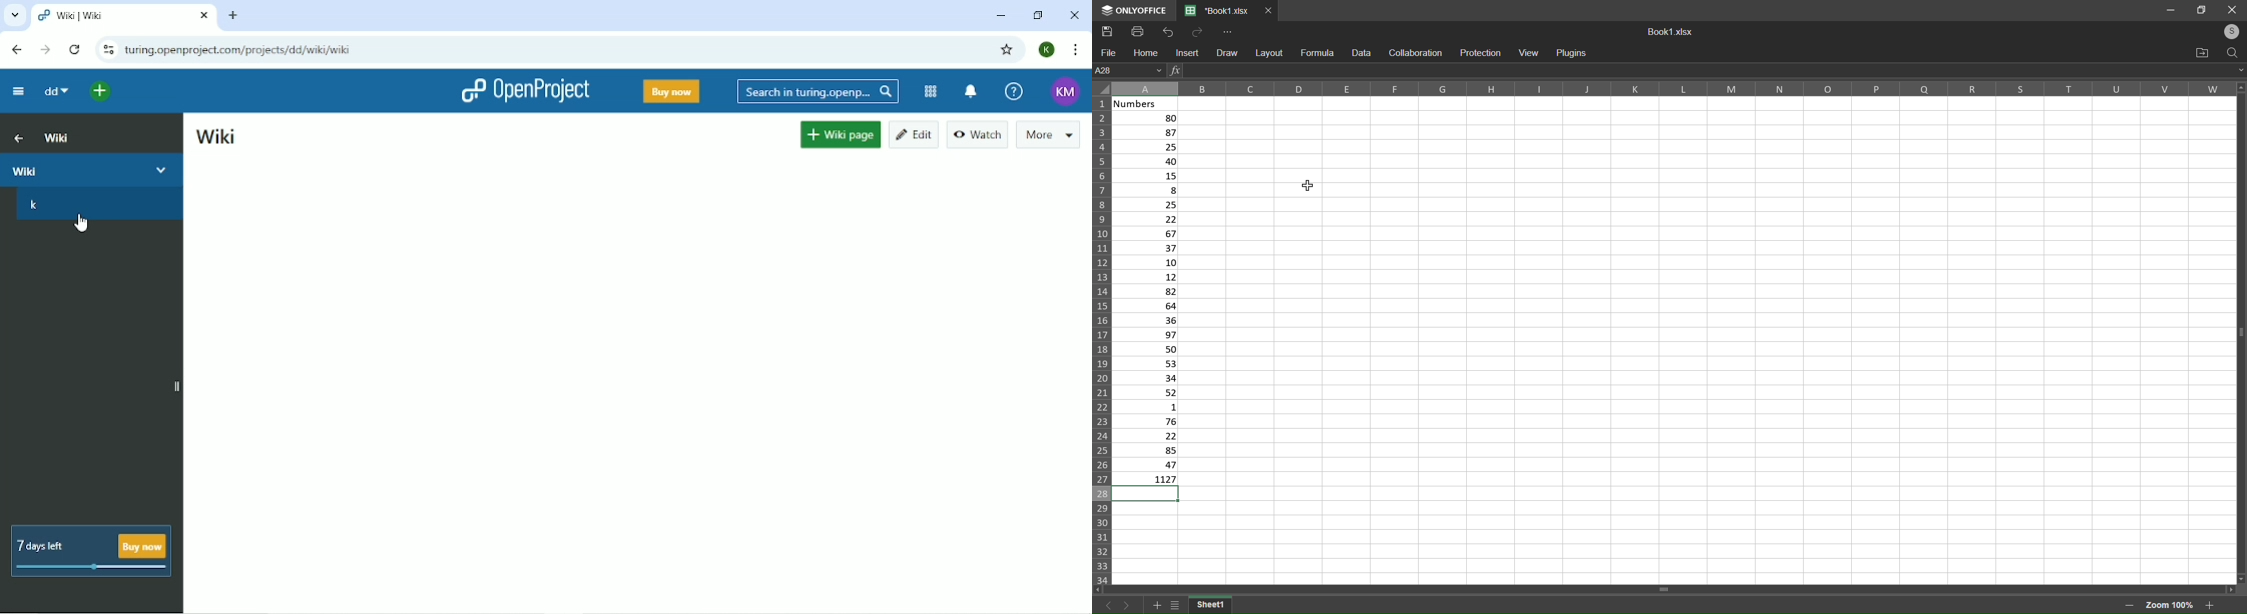  What do you see at coordinates (235, 15) in the screenshot?
I see `New tab` at bounding box center [235, 15].